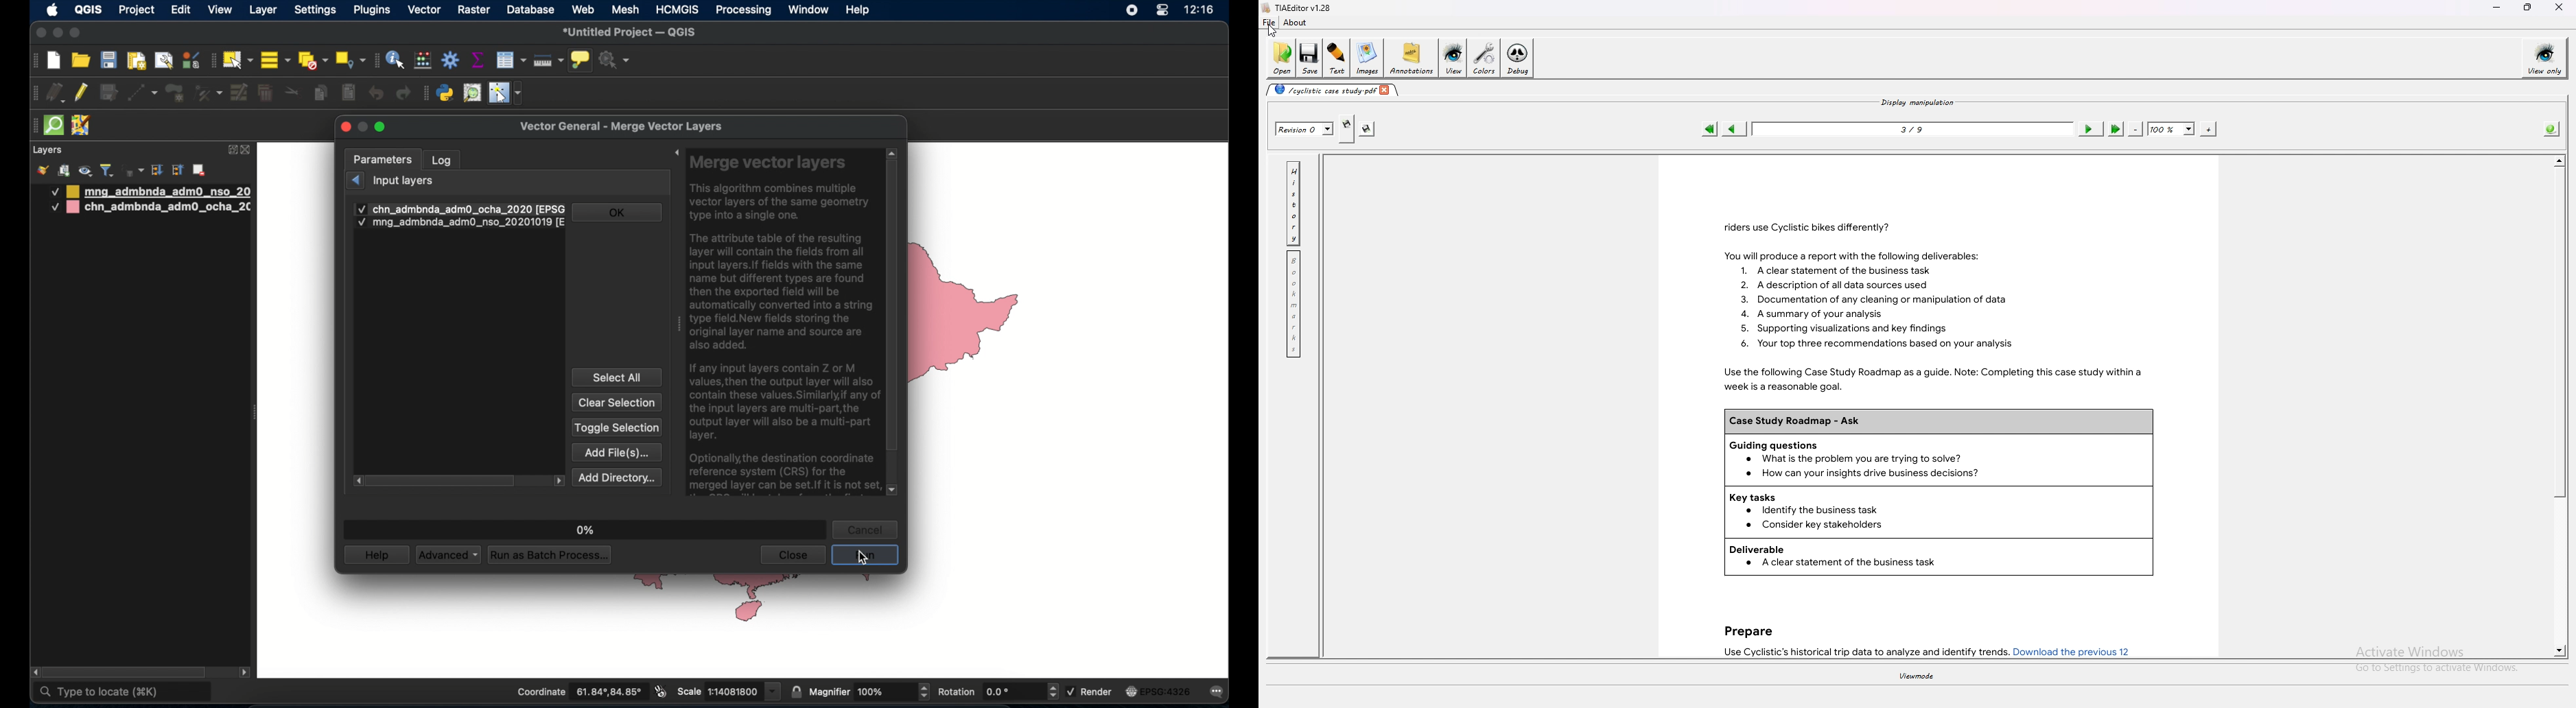 The height and width of the screenshot is (728, 2576). What do you see at coordinates (631, 33) in the screenshot?
I see `untitled project - QGIS` at bounding box center [631, 33].